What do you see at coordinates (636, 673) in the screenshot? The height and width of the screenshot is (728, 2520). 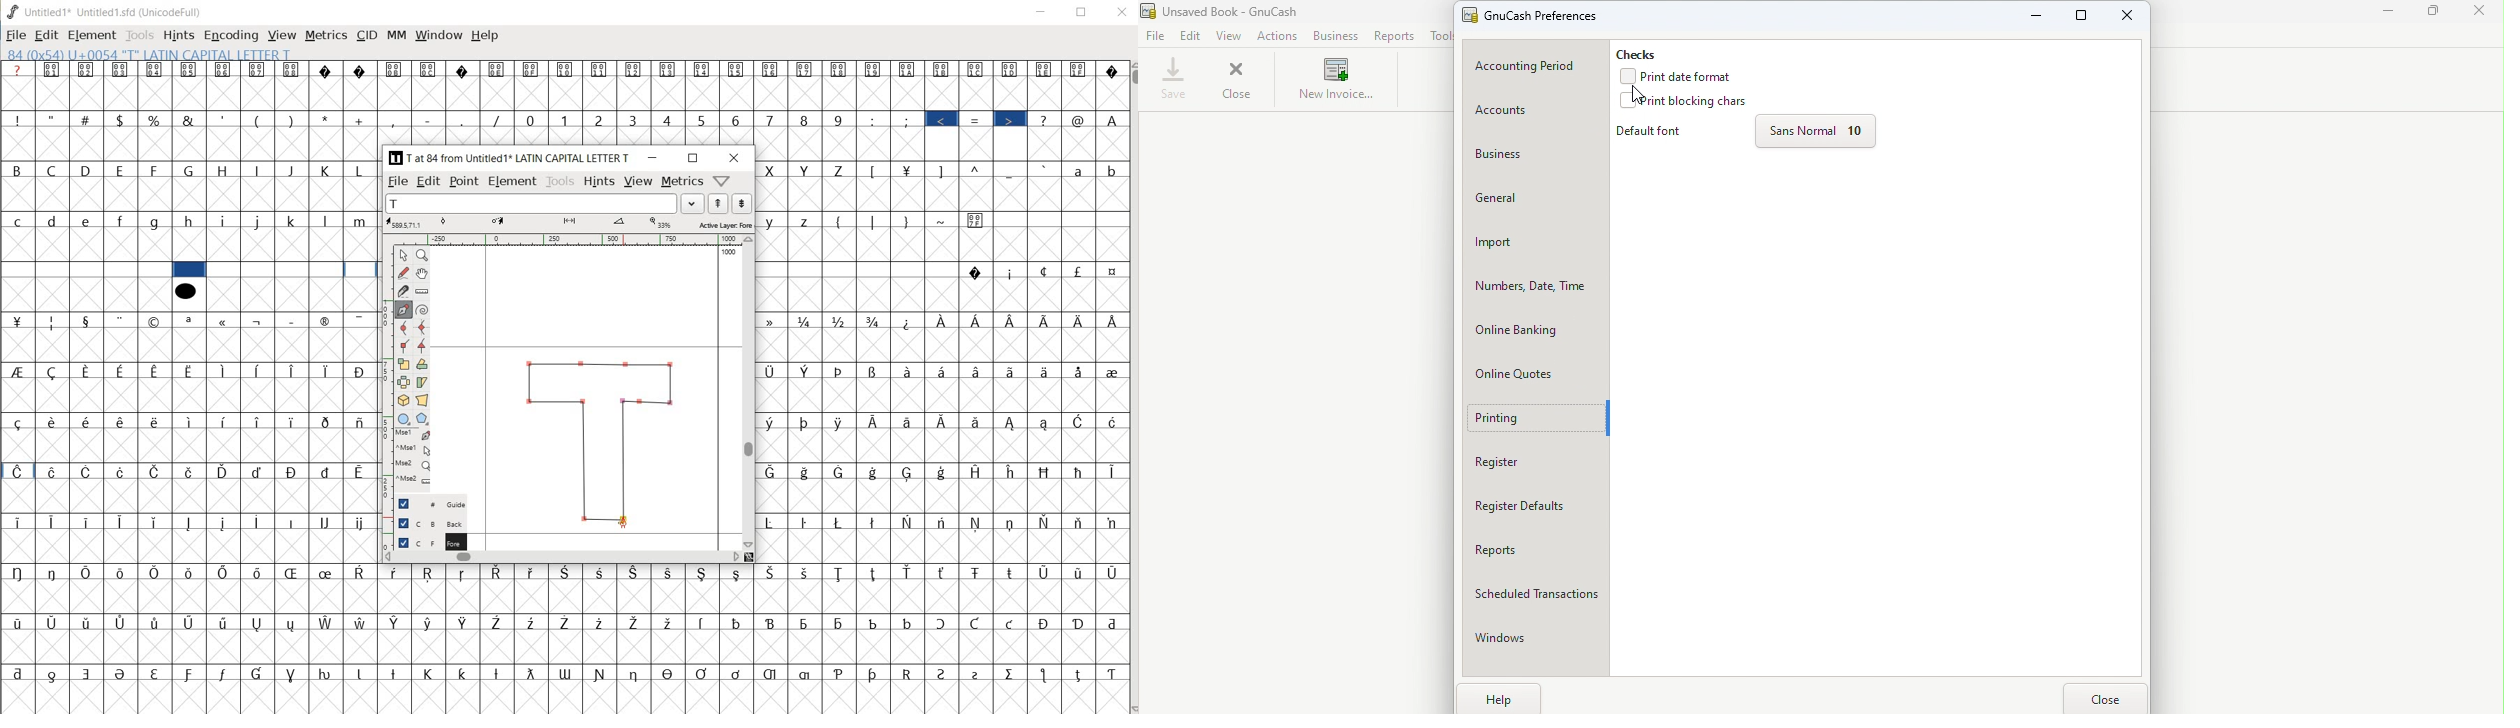 I see `Symbol` at bounding box center [636, 673].